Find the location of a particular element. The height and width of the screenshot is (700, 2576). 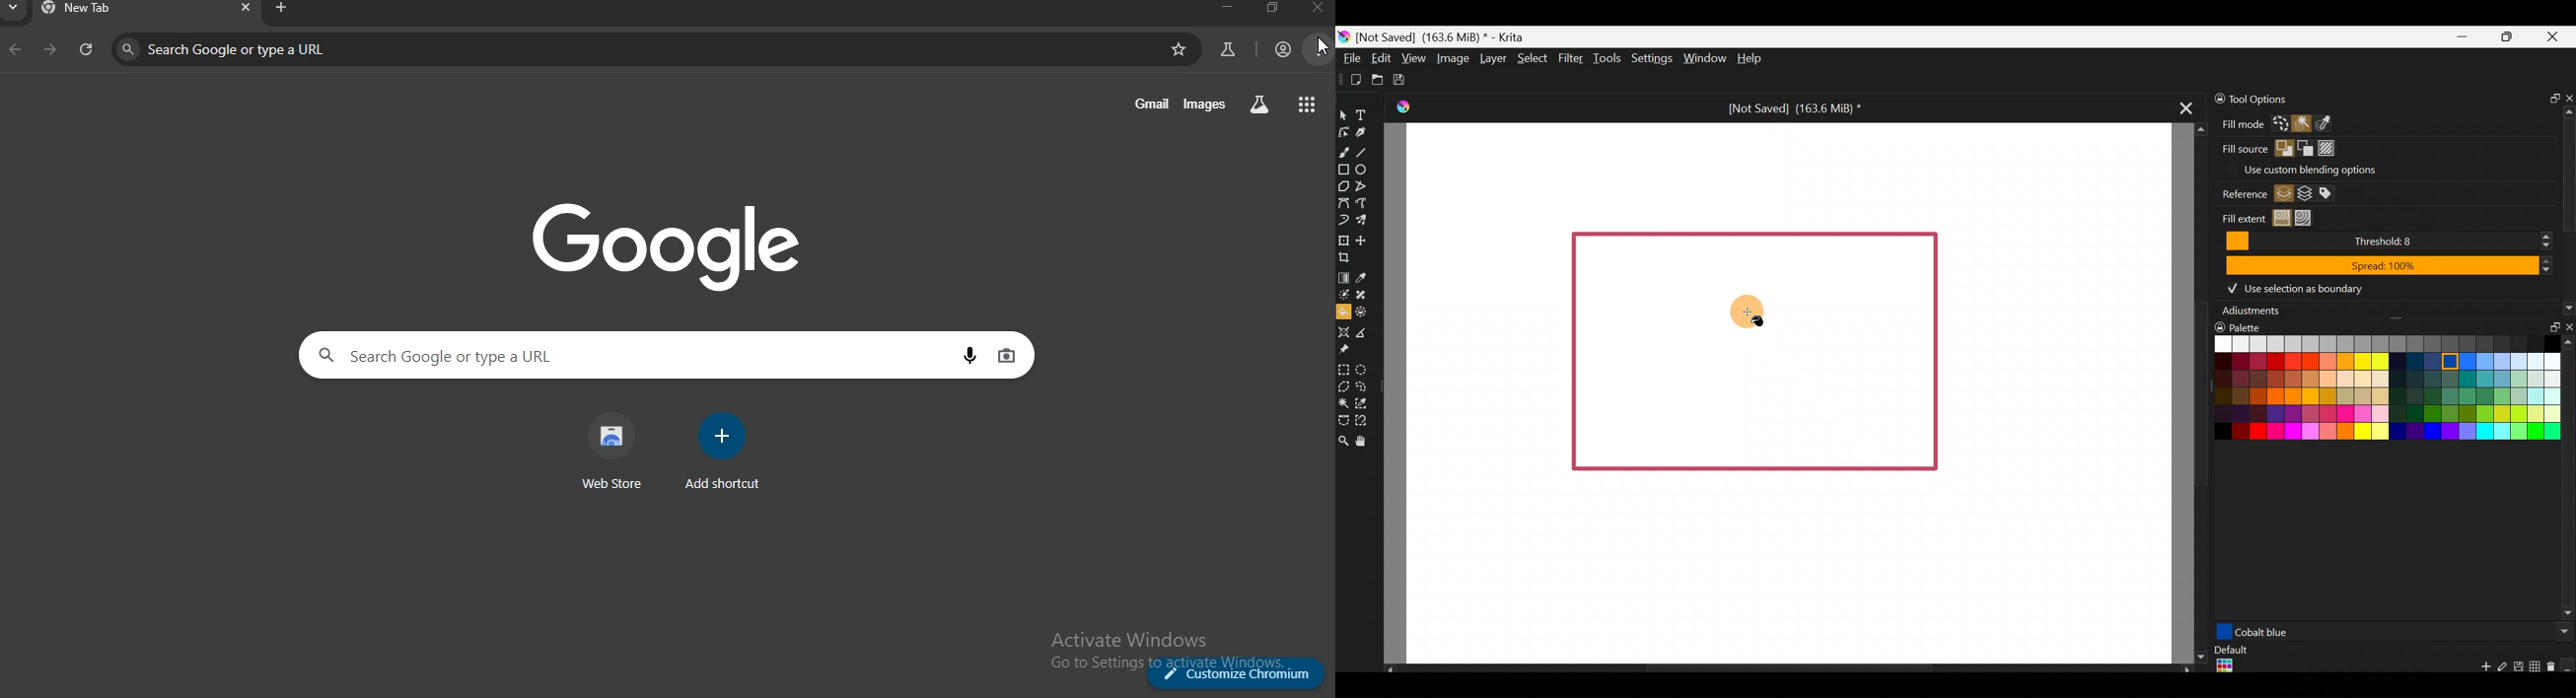

Help is located at coordinates (1752, 59).